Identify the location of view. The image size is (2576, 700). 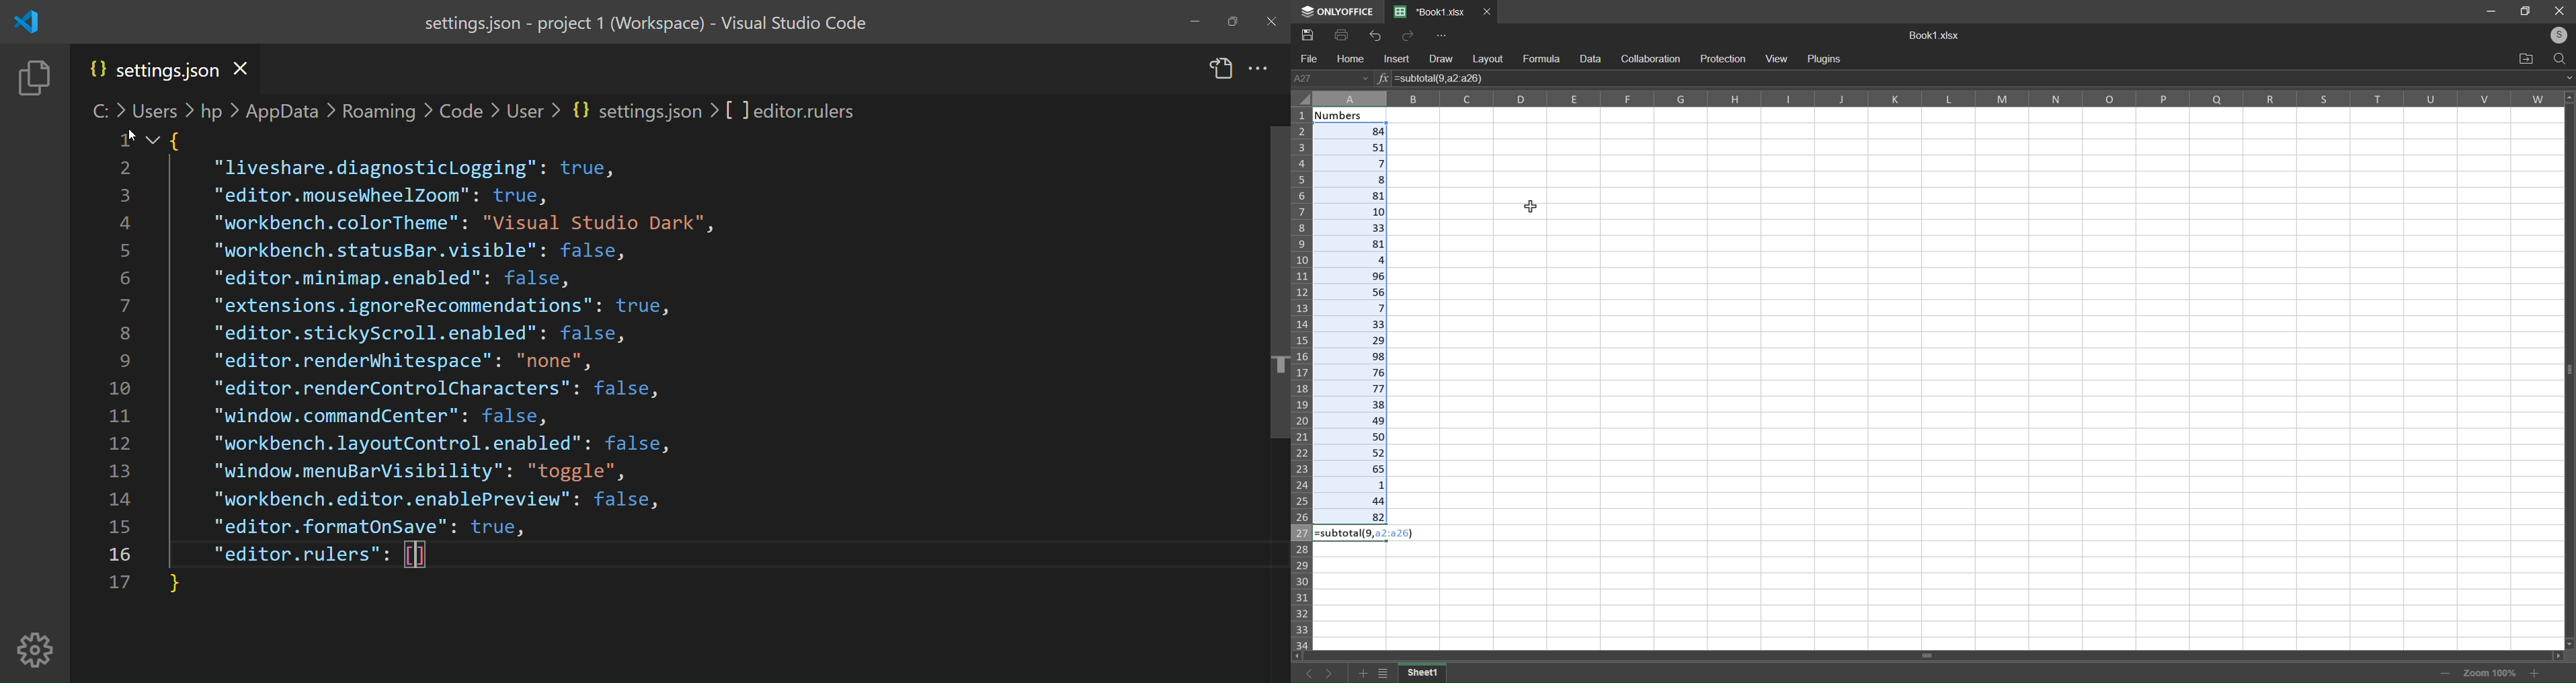
(1775, 60).